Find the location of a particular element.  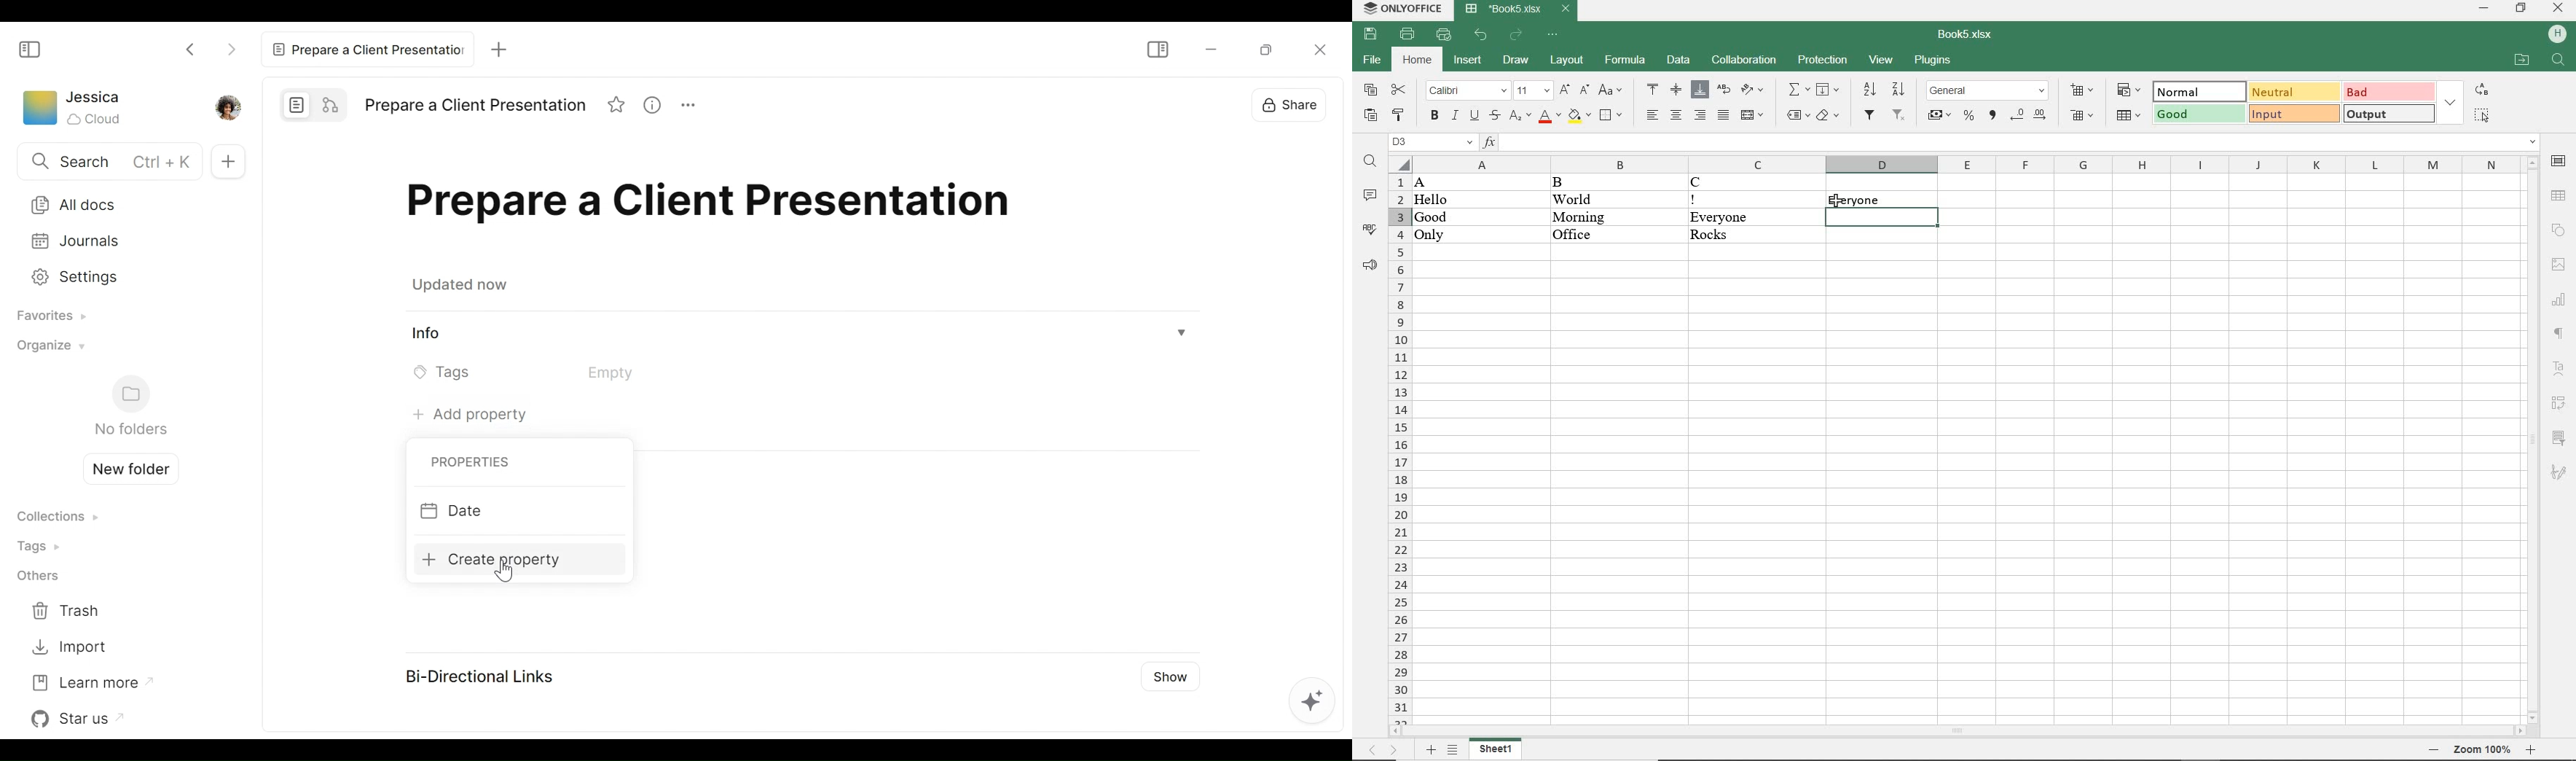

fill is located at coordinates (1829, 90).